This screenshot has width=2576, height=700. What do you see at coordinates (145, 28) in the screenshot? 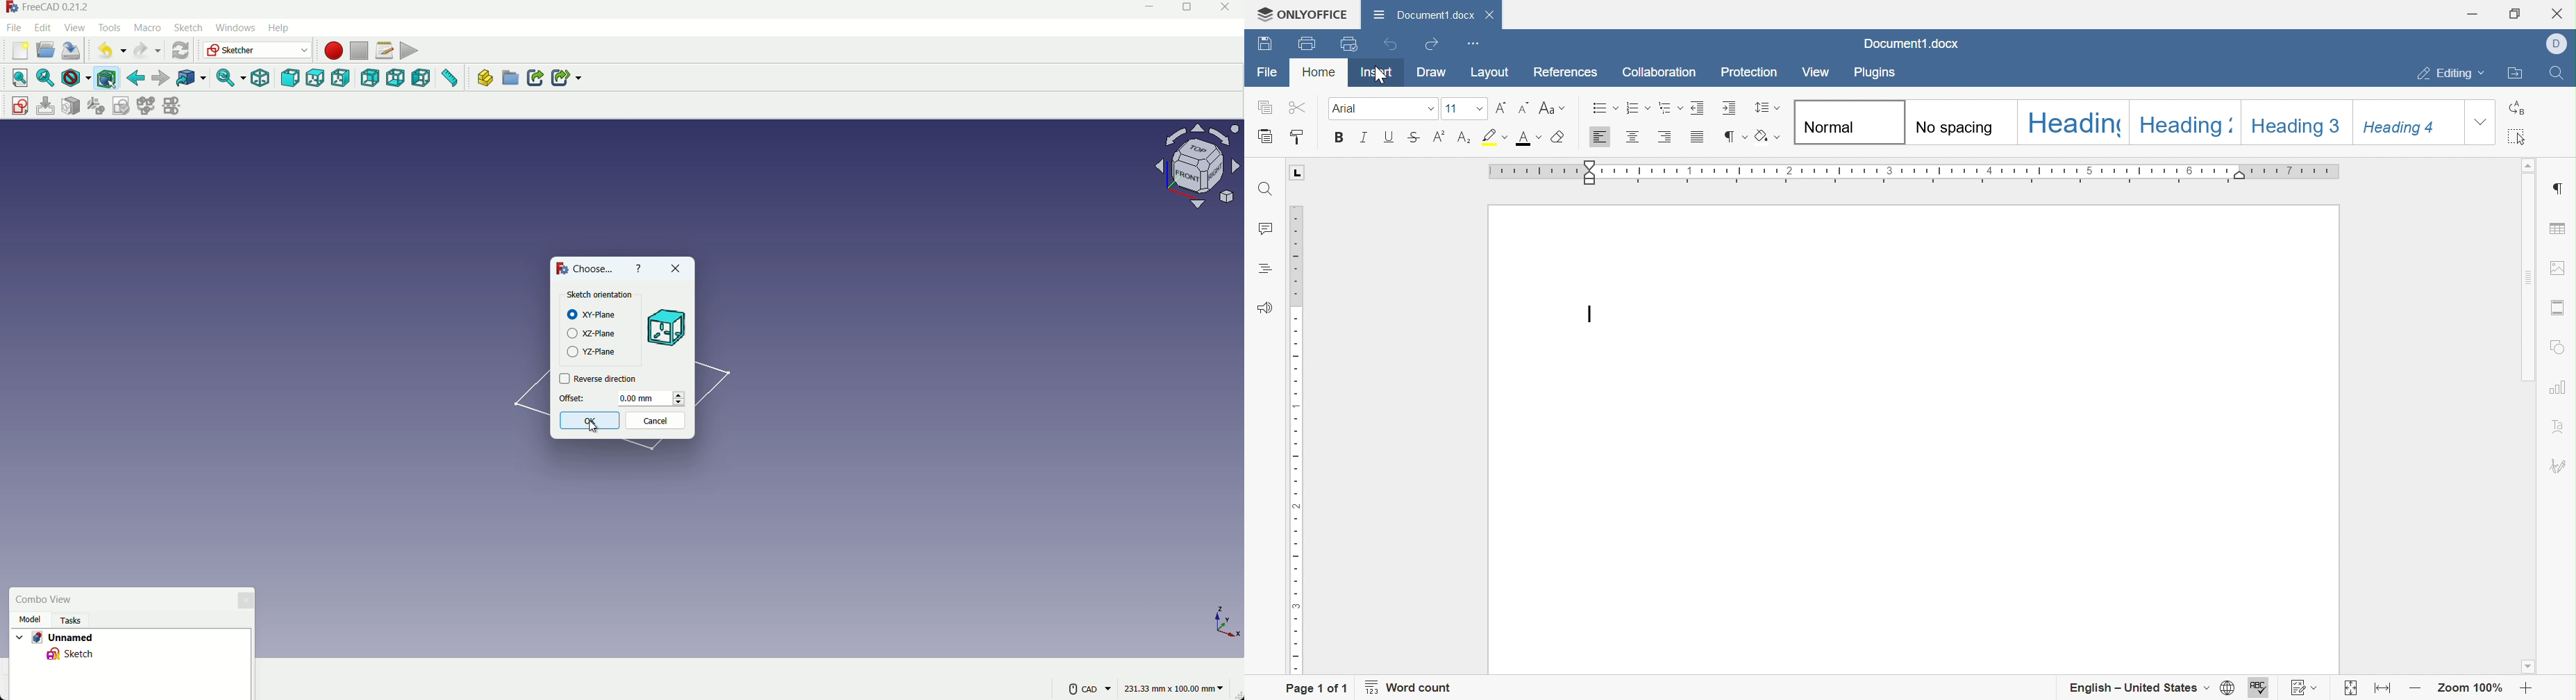
I see `macro menu` at bounding box center [145, 28].